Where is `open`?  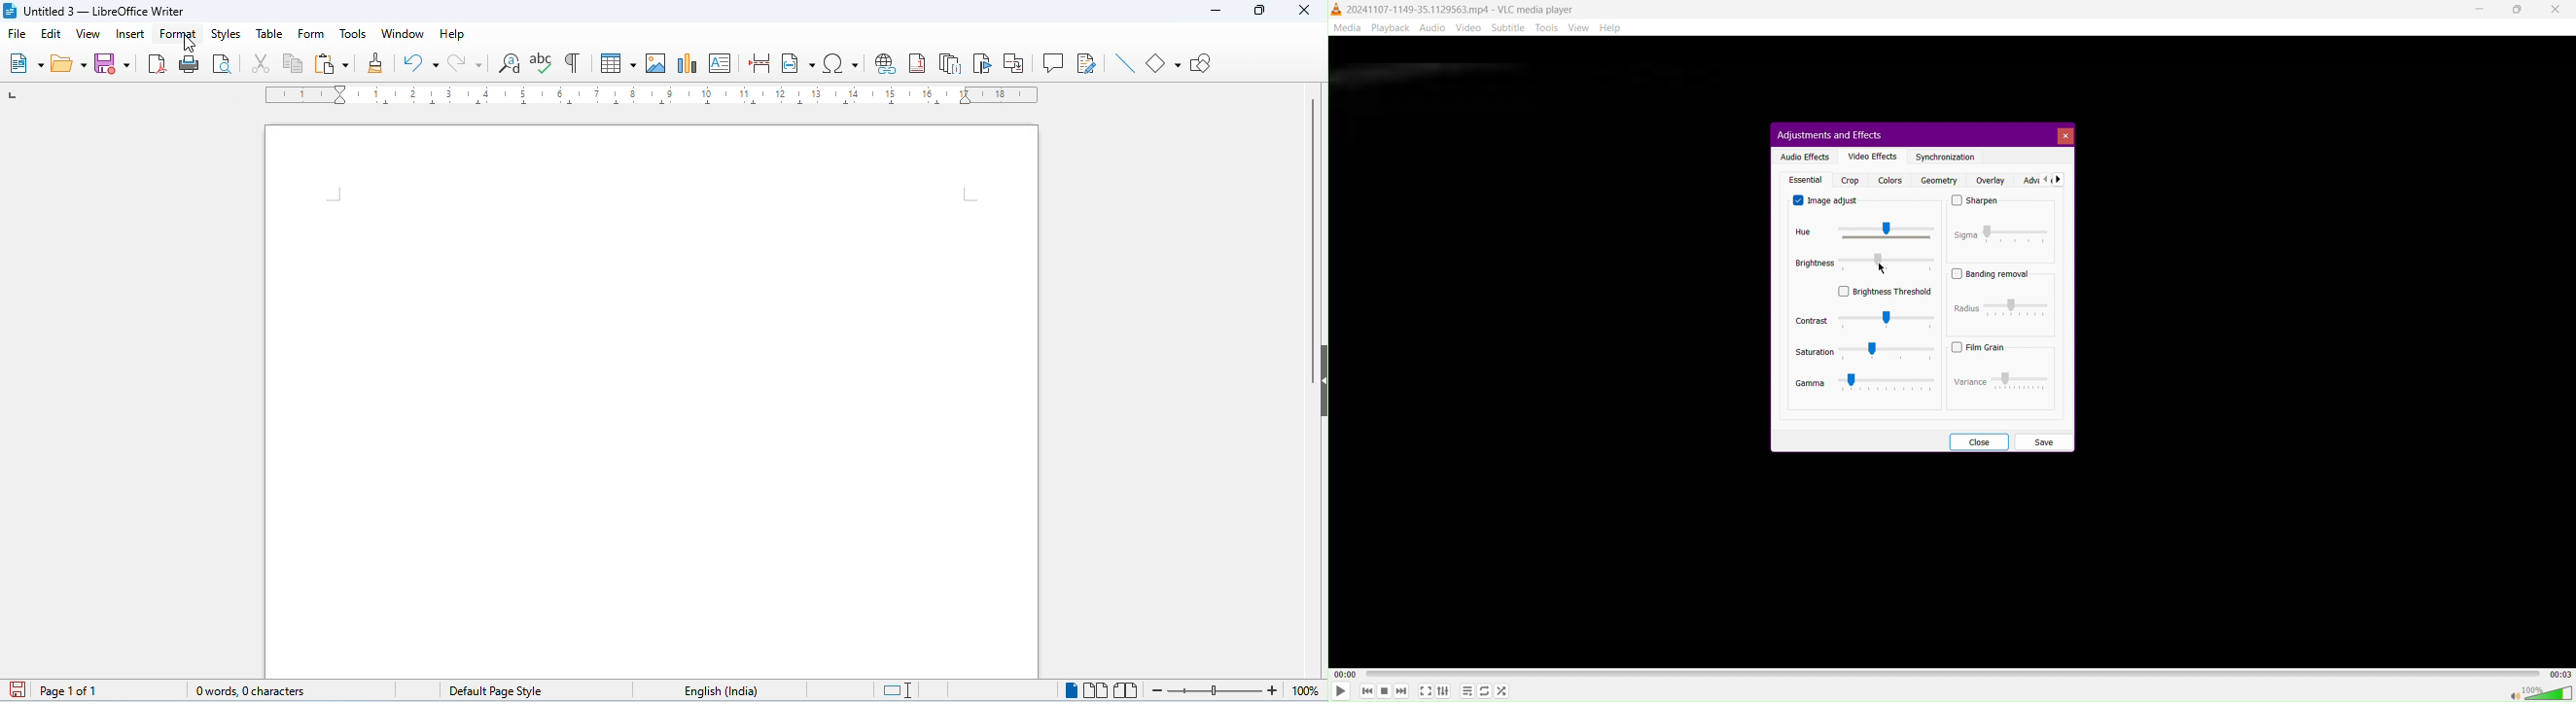 open is located at coordinates (69, 63).